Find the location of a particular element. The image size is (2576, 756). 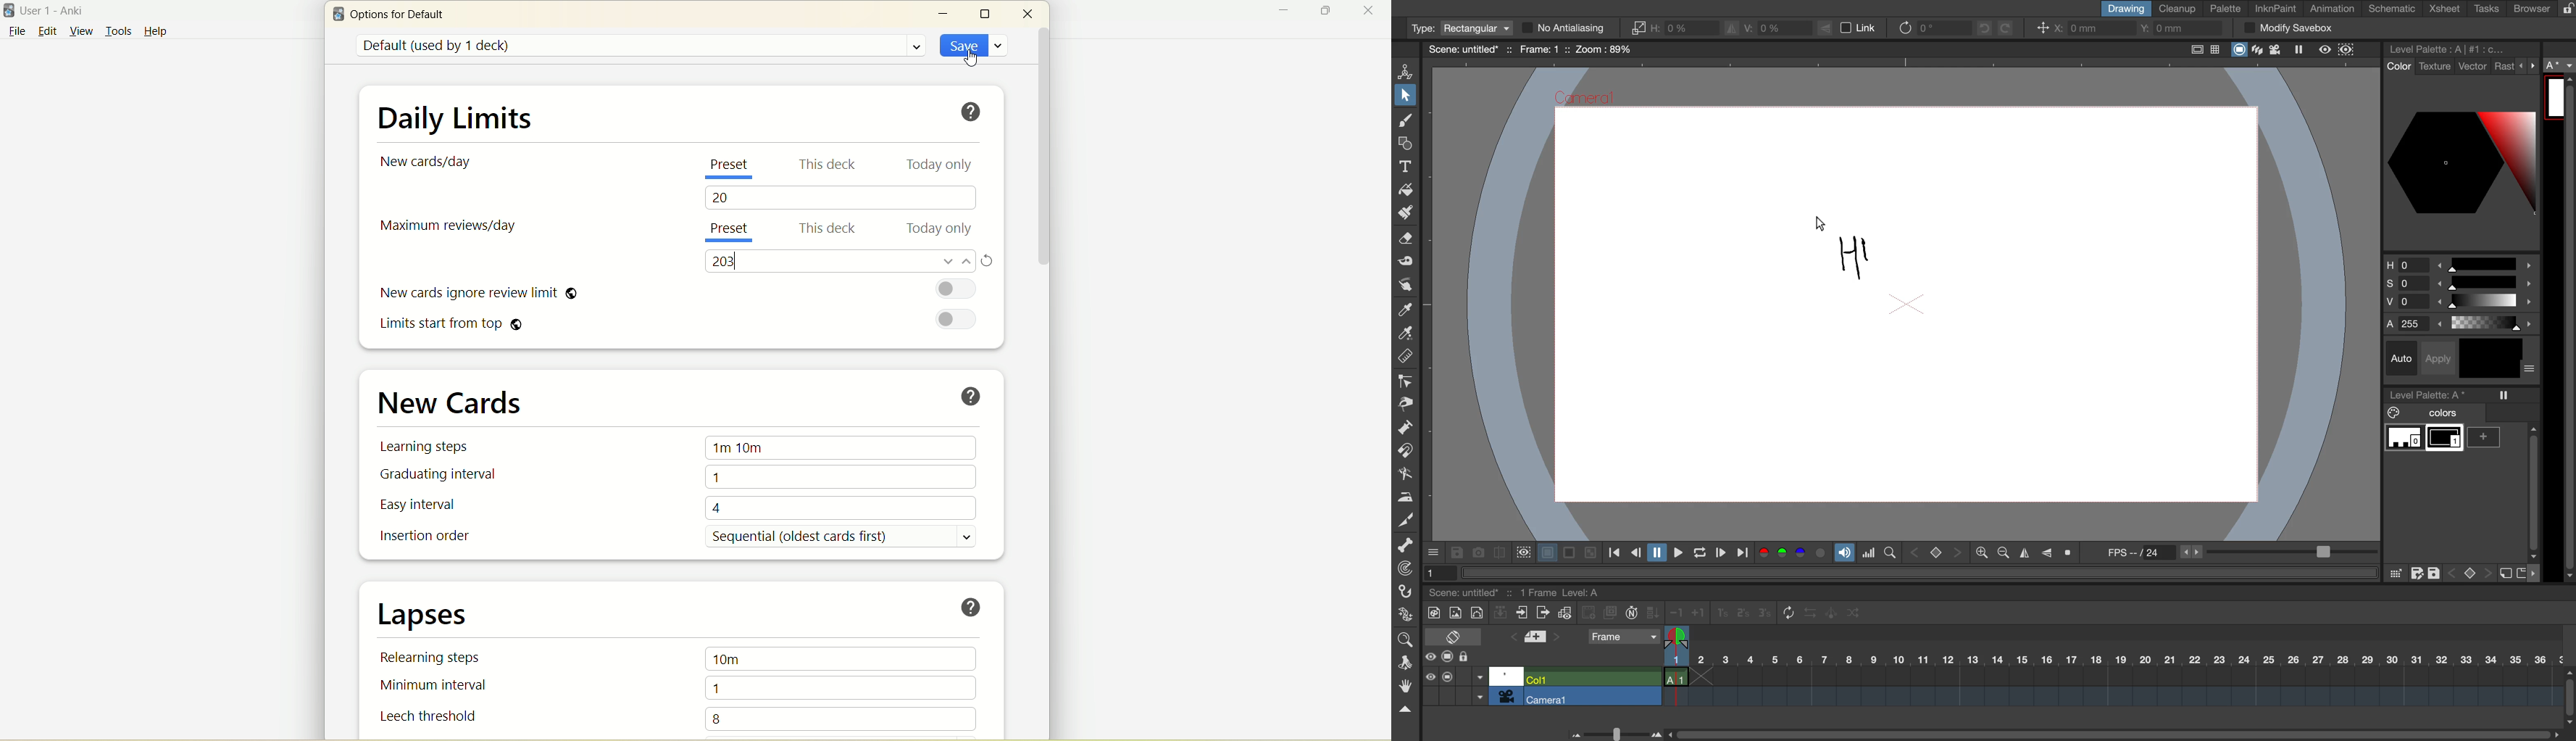

help is located at coordinates (972, 606).